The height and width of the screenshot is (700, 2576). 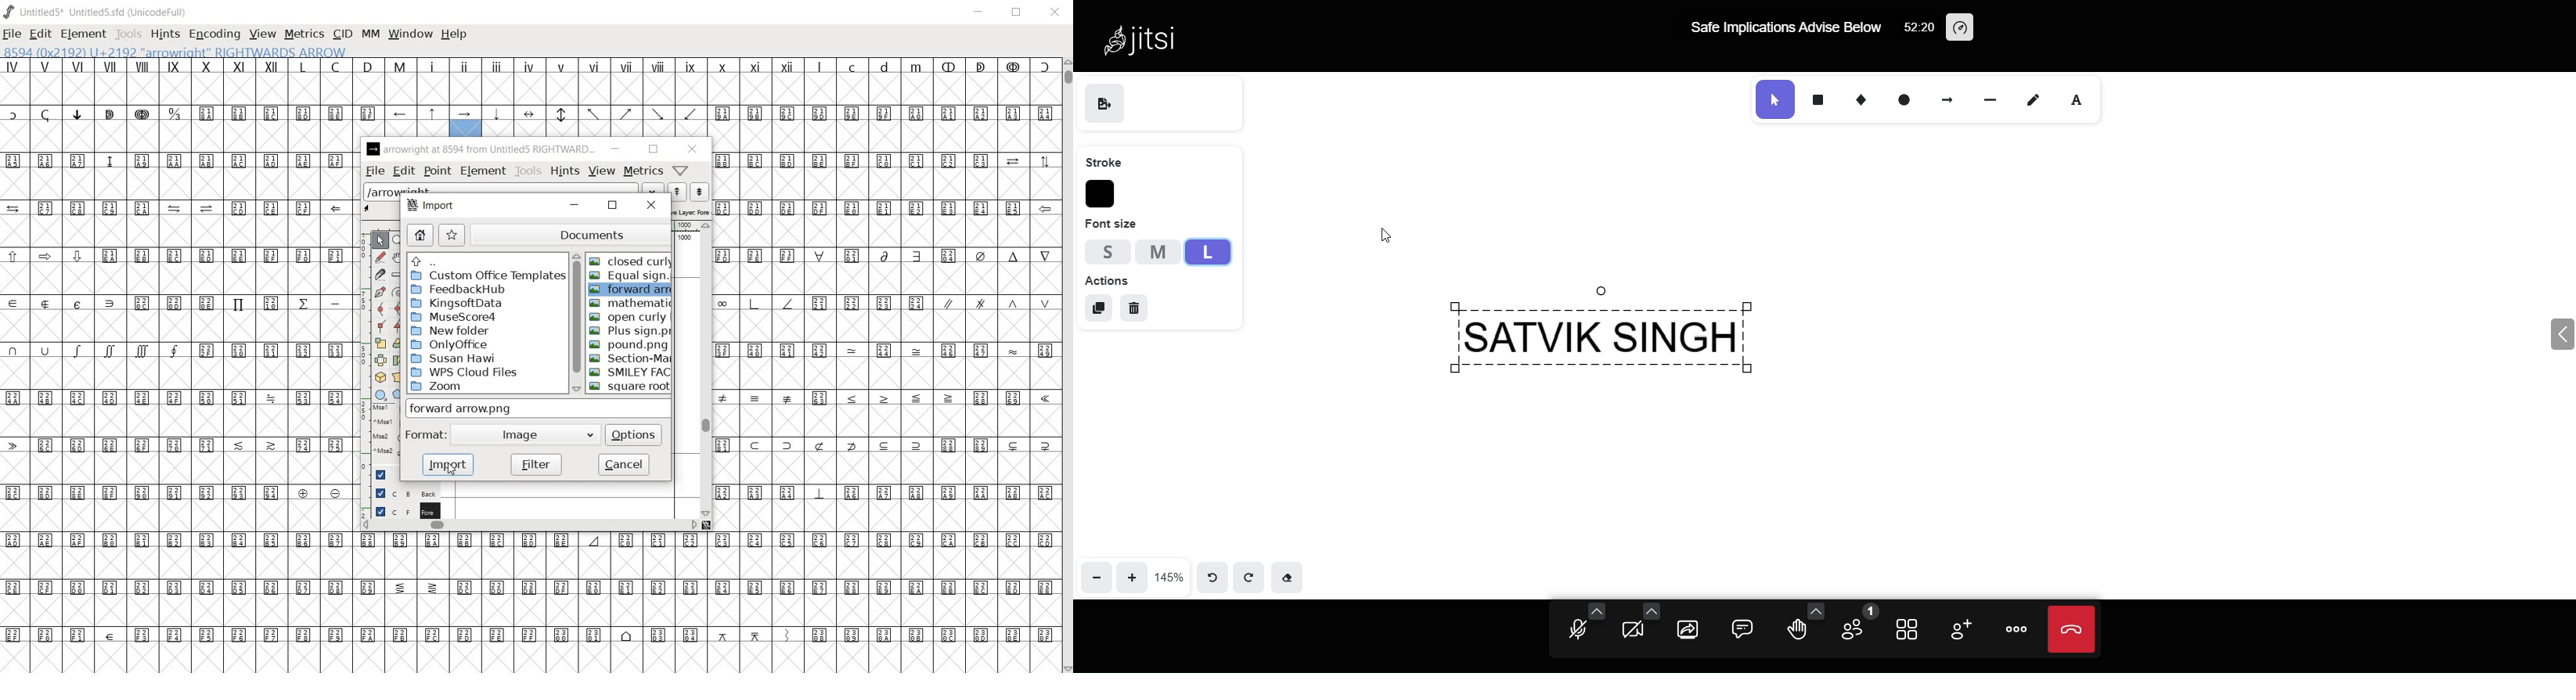 What do you see at coordinates (2012, 630) in the screenshot?
I see `more actions` at bounding box center [2012, 630].